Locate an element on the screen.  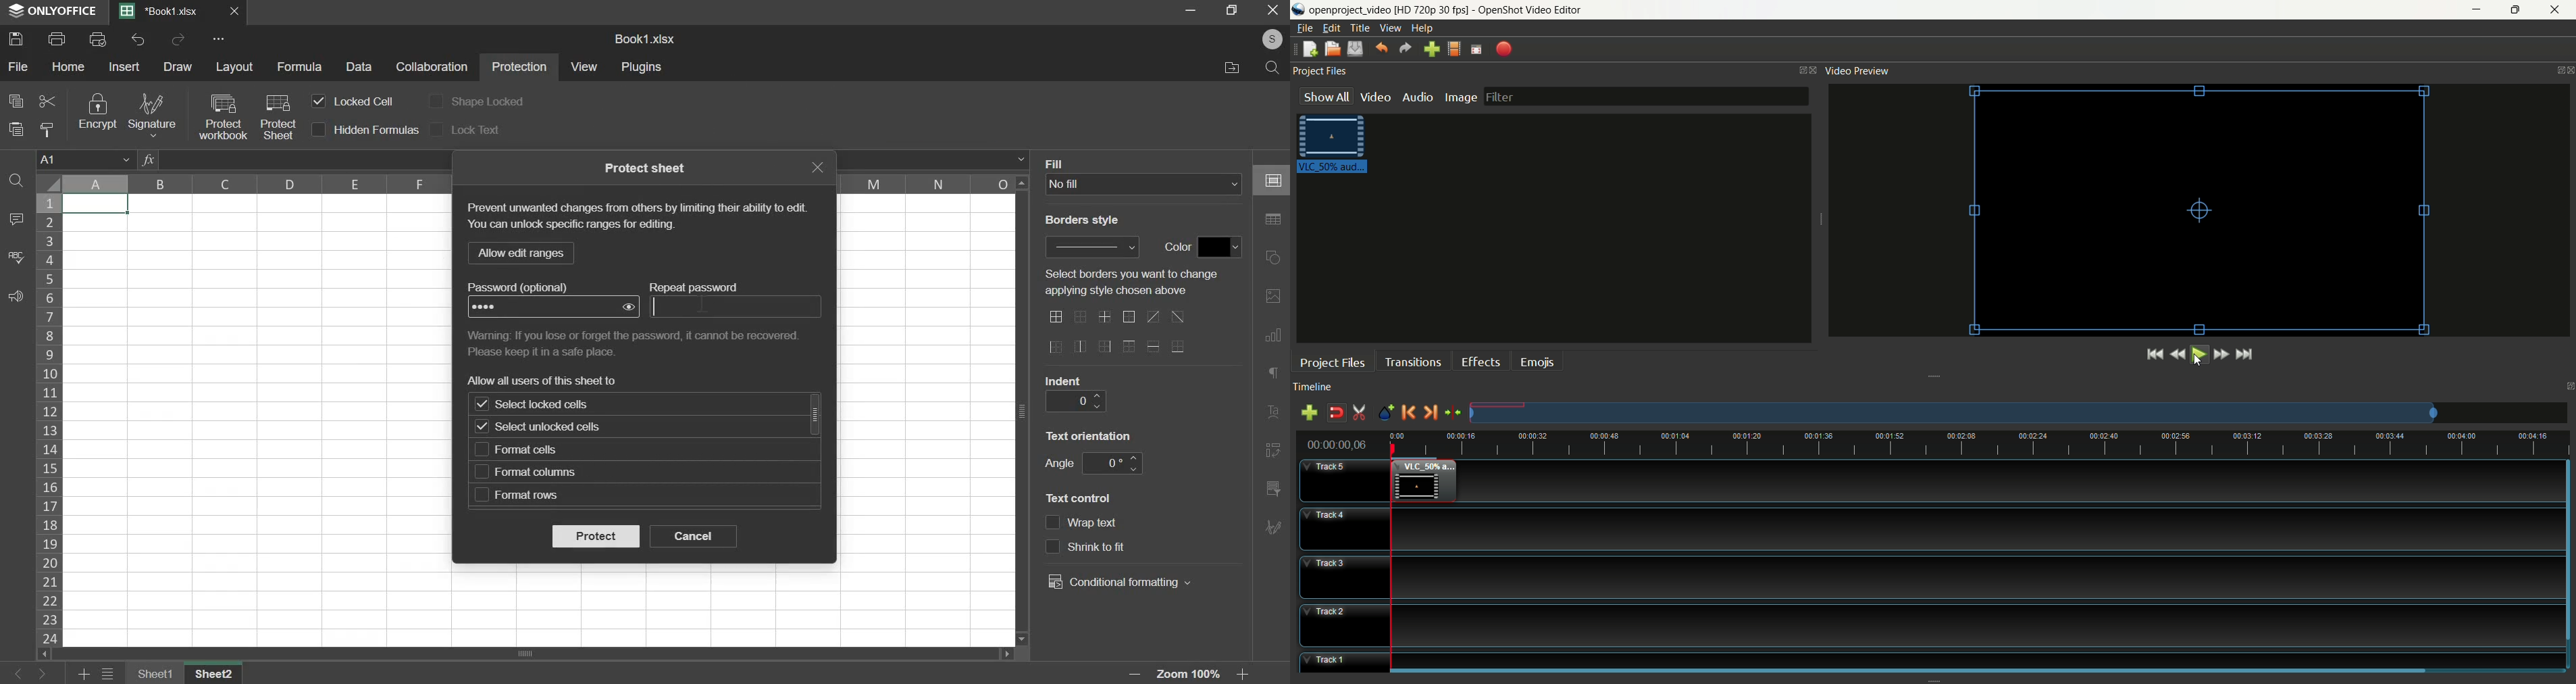
cursor is located at coordinates (2198, 365).